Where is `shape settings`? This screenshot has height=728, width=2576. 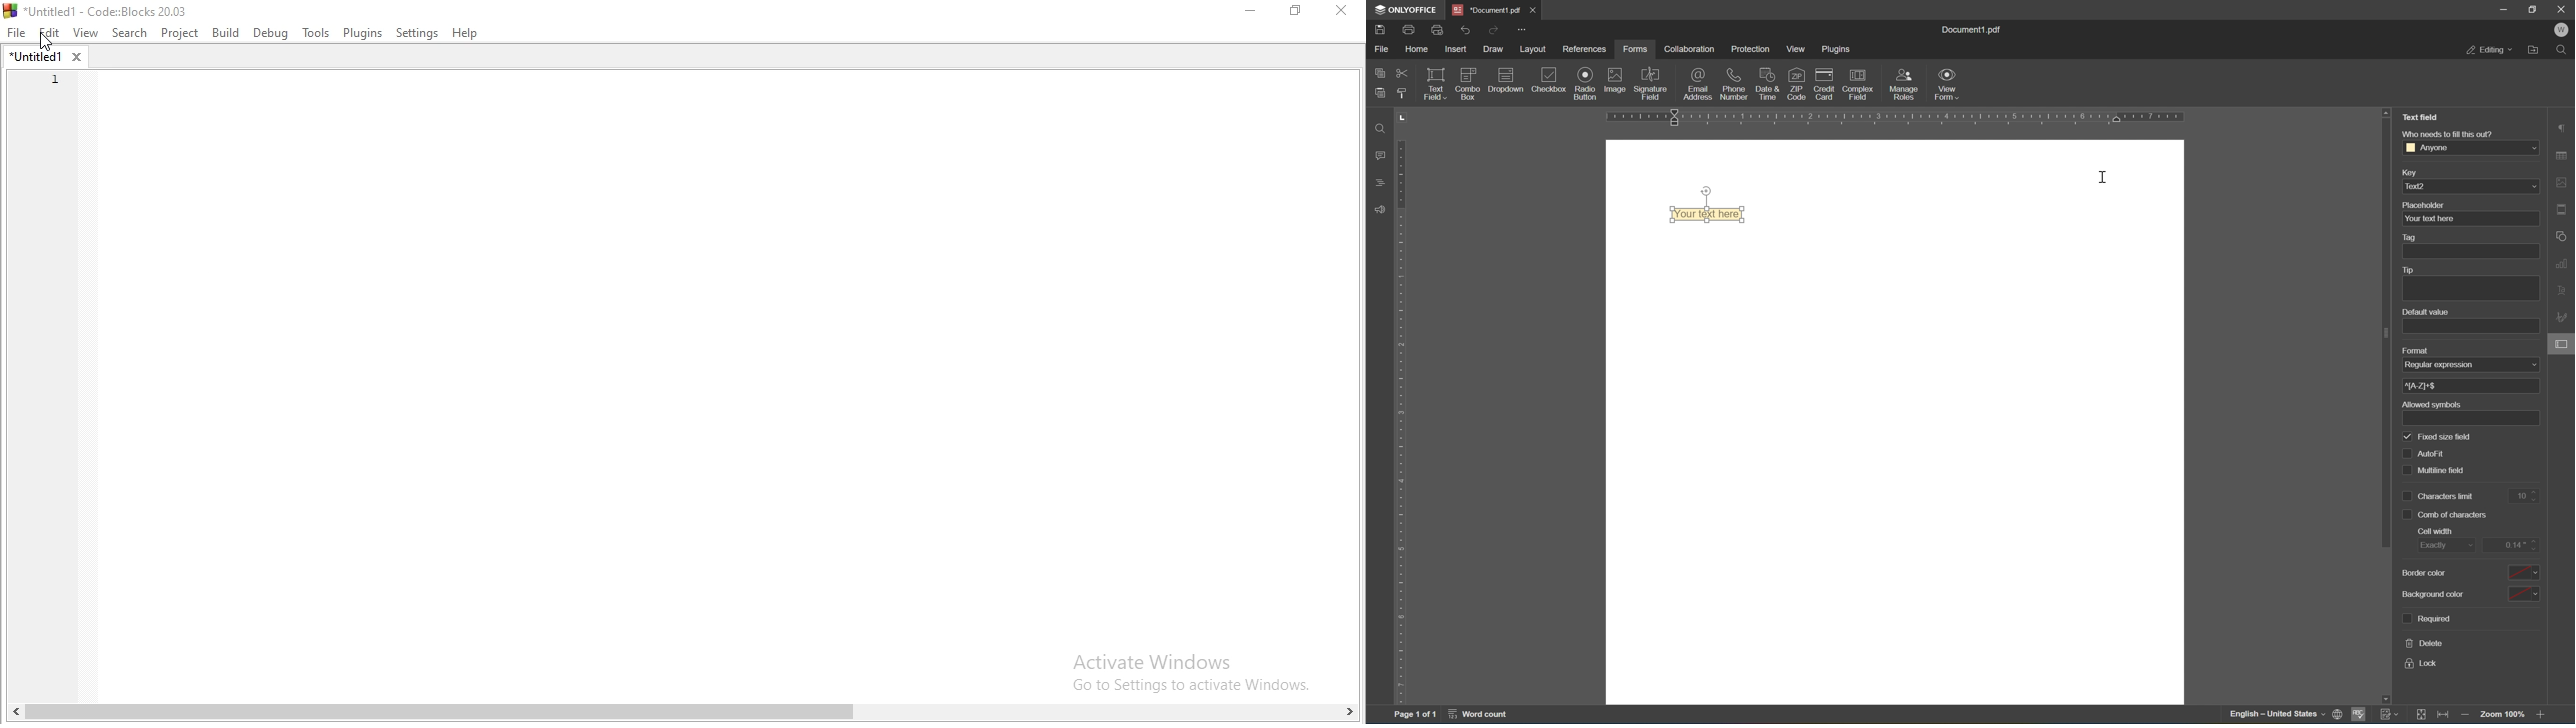
shape settings is located at coordinates (2560, 236).